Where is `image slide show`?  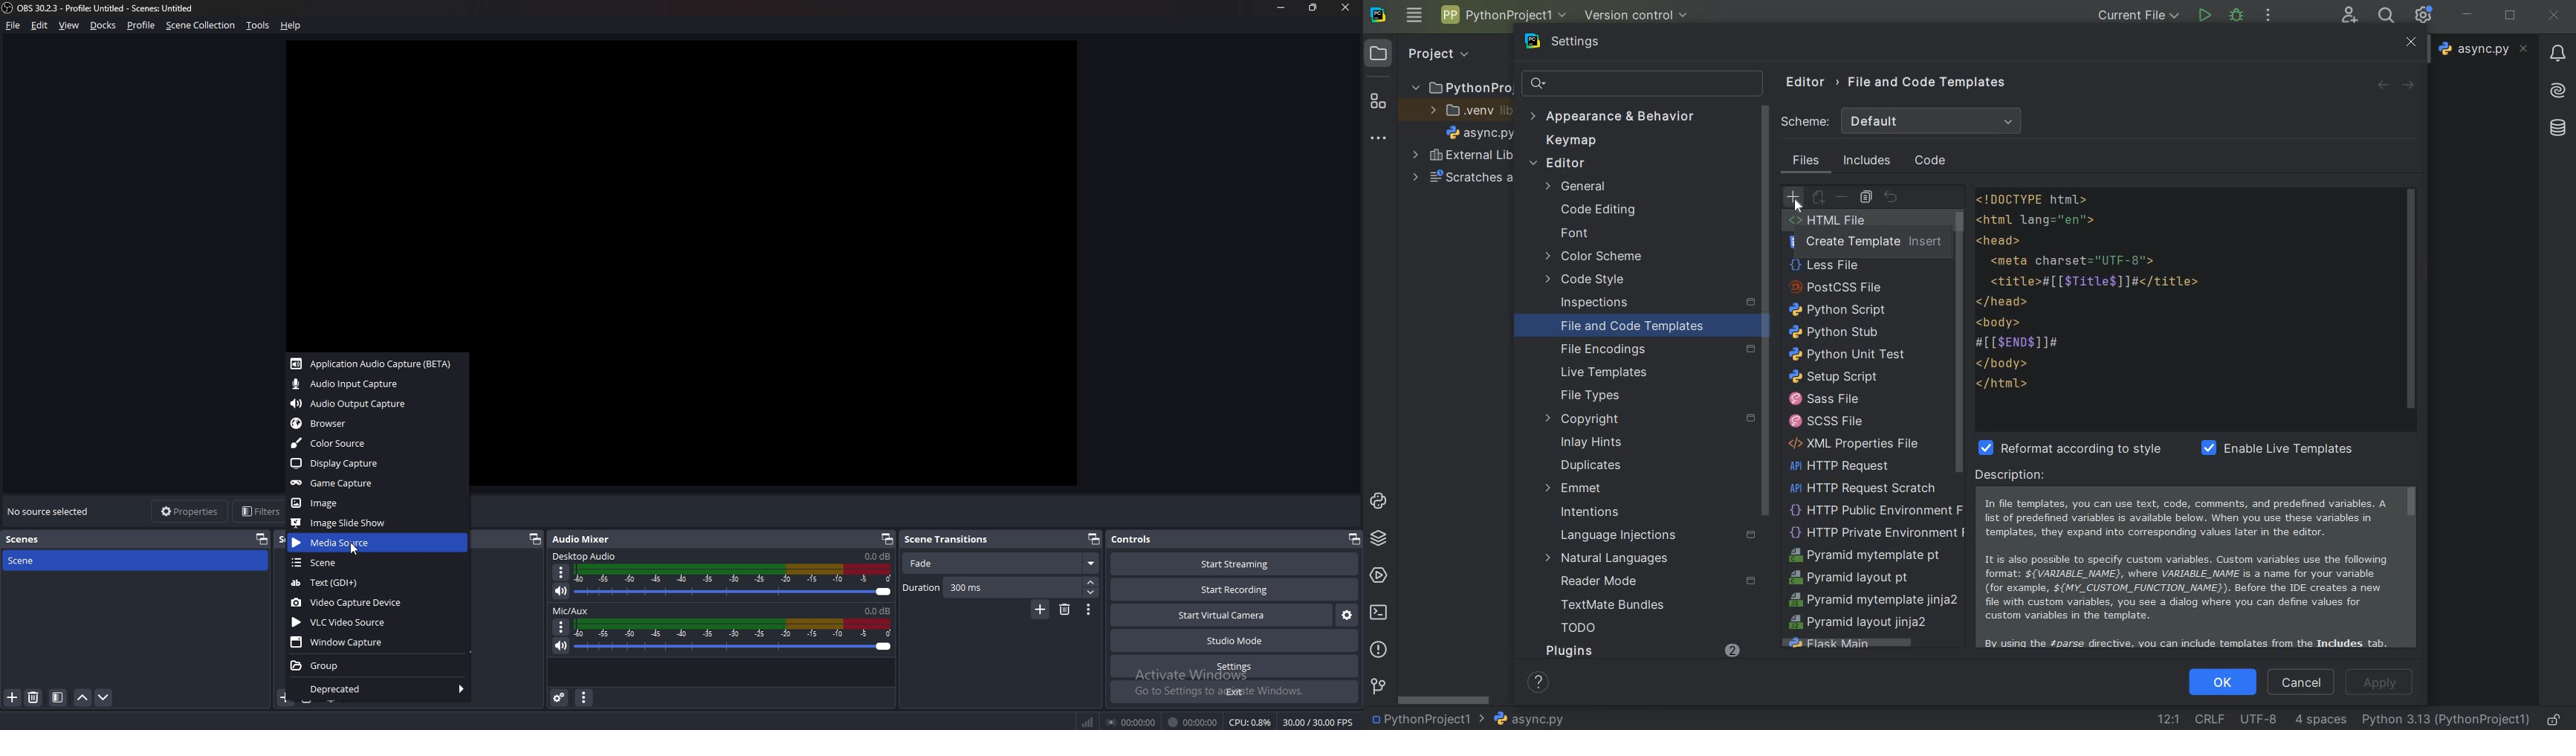
image slide show is located at coordinates (376, 523).